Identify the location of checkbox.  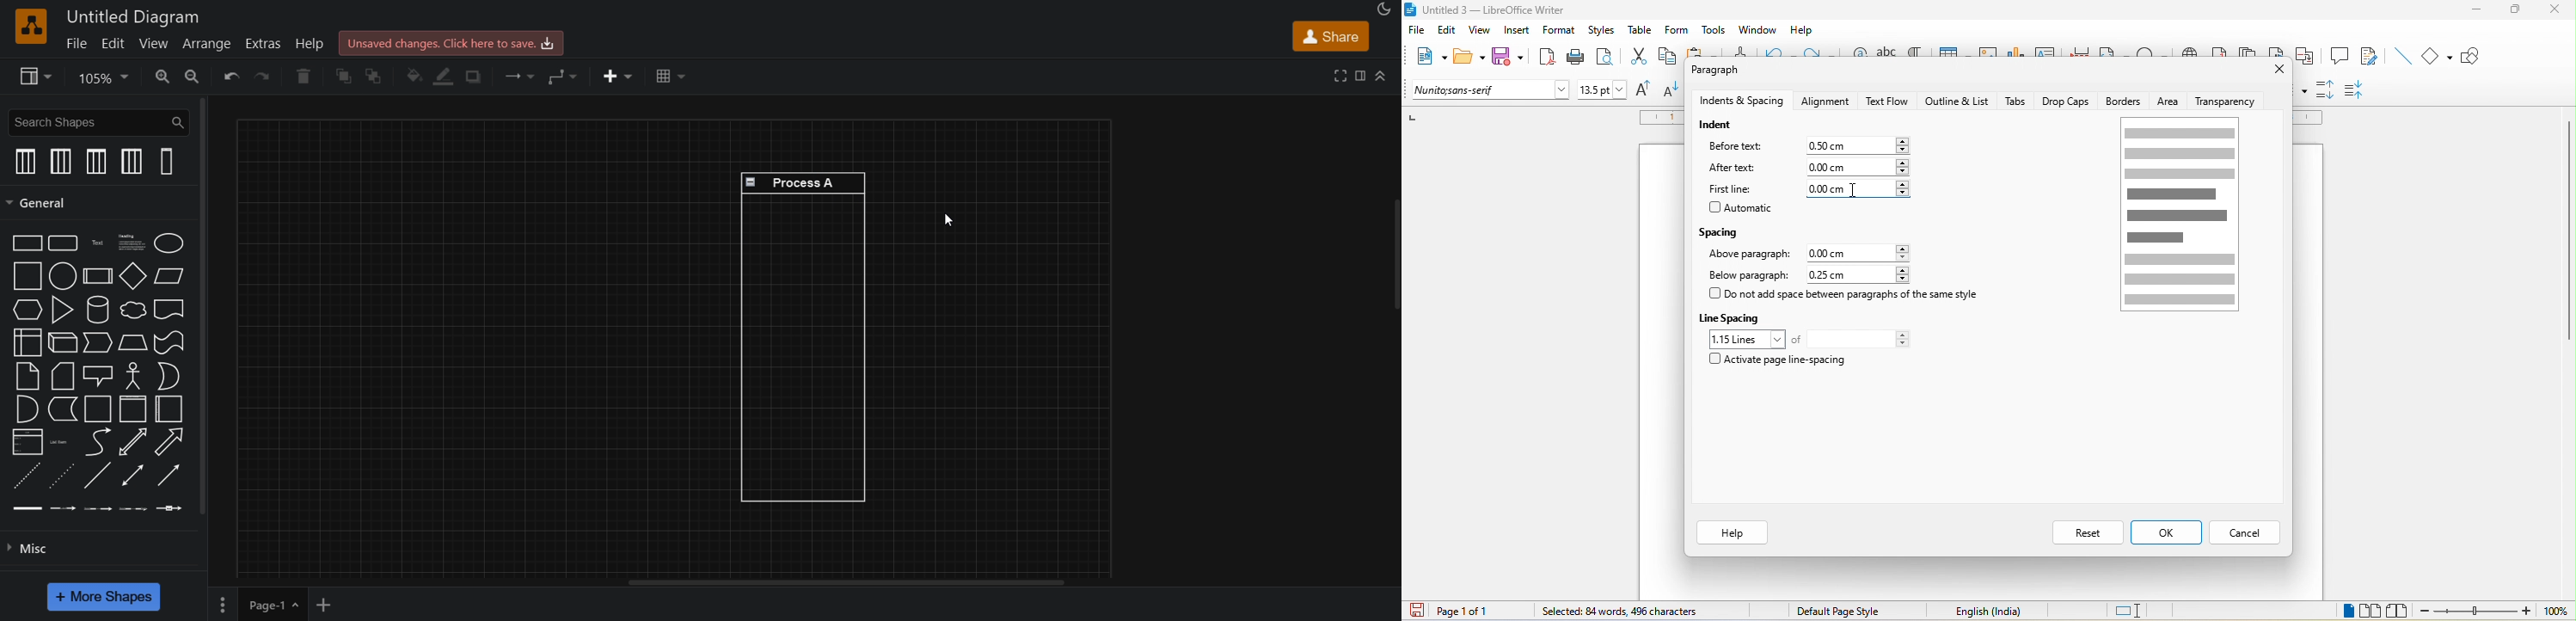
(1714, 359).